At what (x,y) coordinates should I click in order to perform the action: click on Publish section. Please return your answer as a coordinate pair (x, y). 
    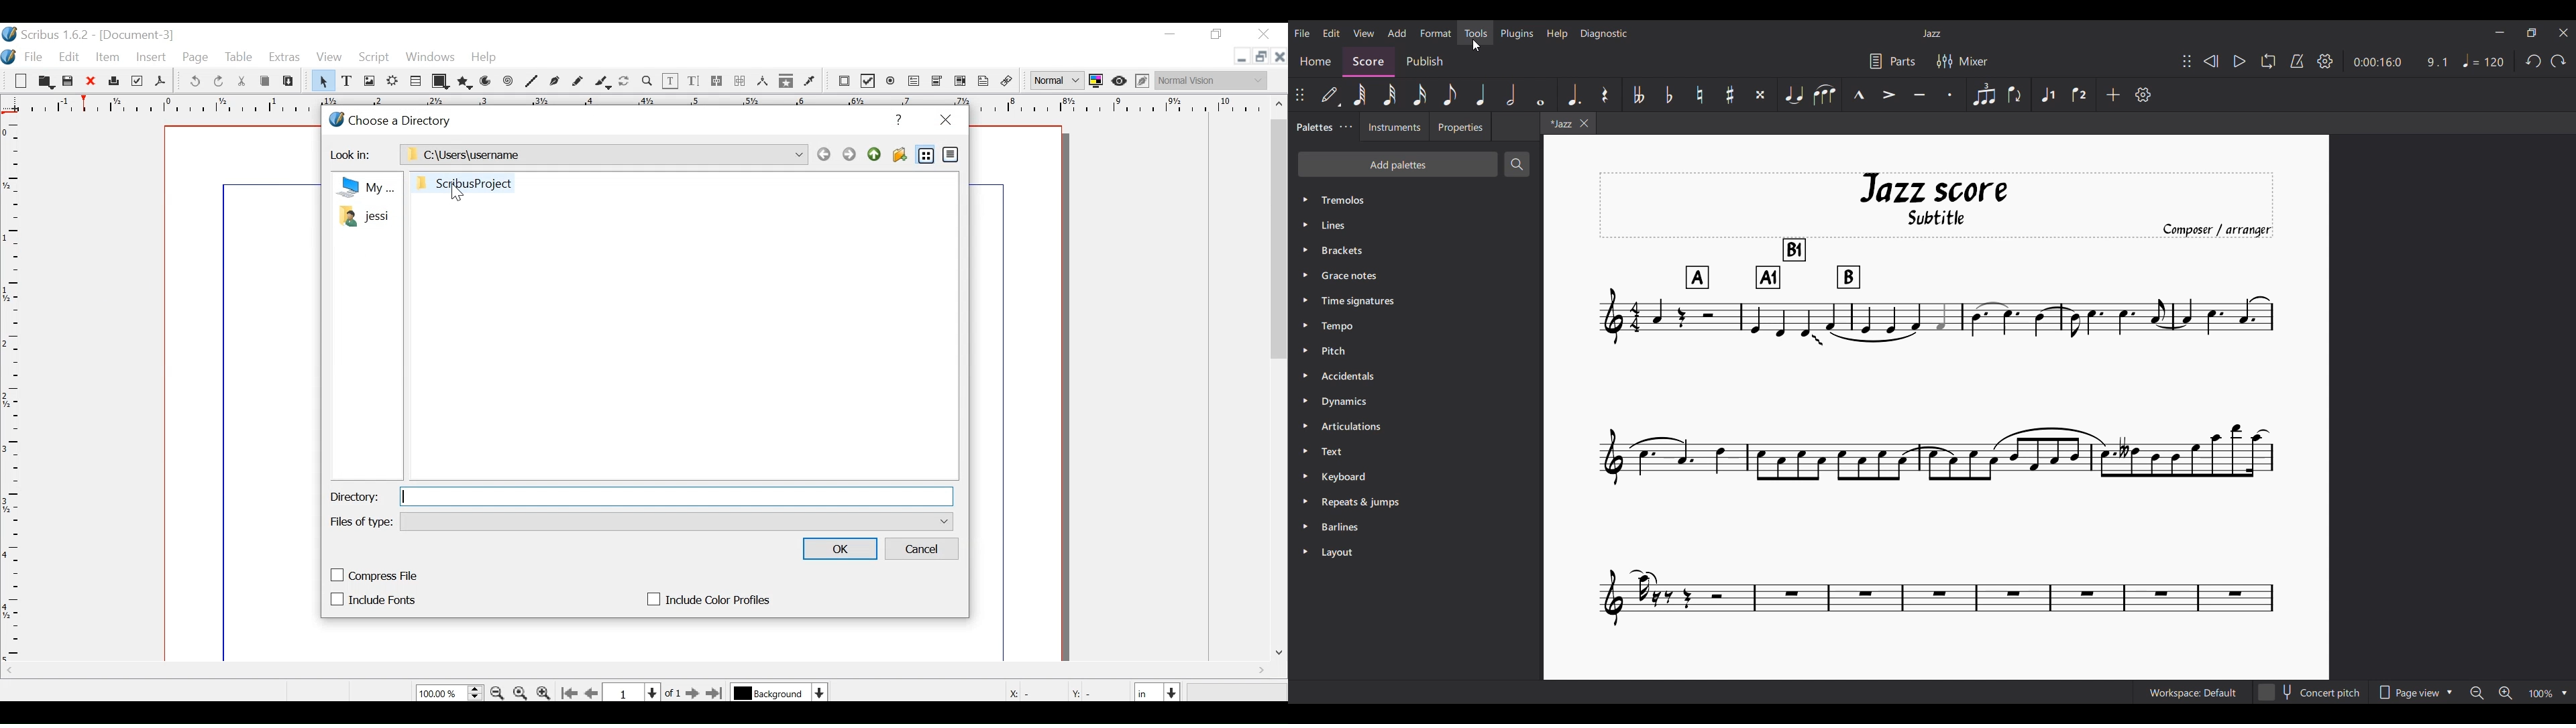
    Looking at the image, I should click on (1424, 62).